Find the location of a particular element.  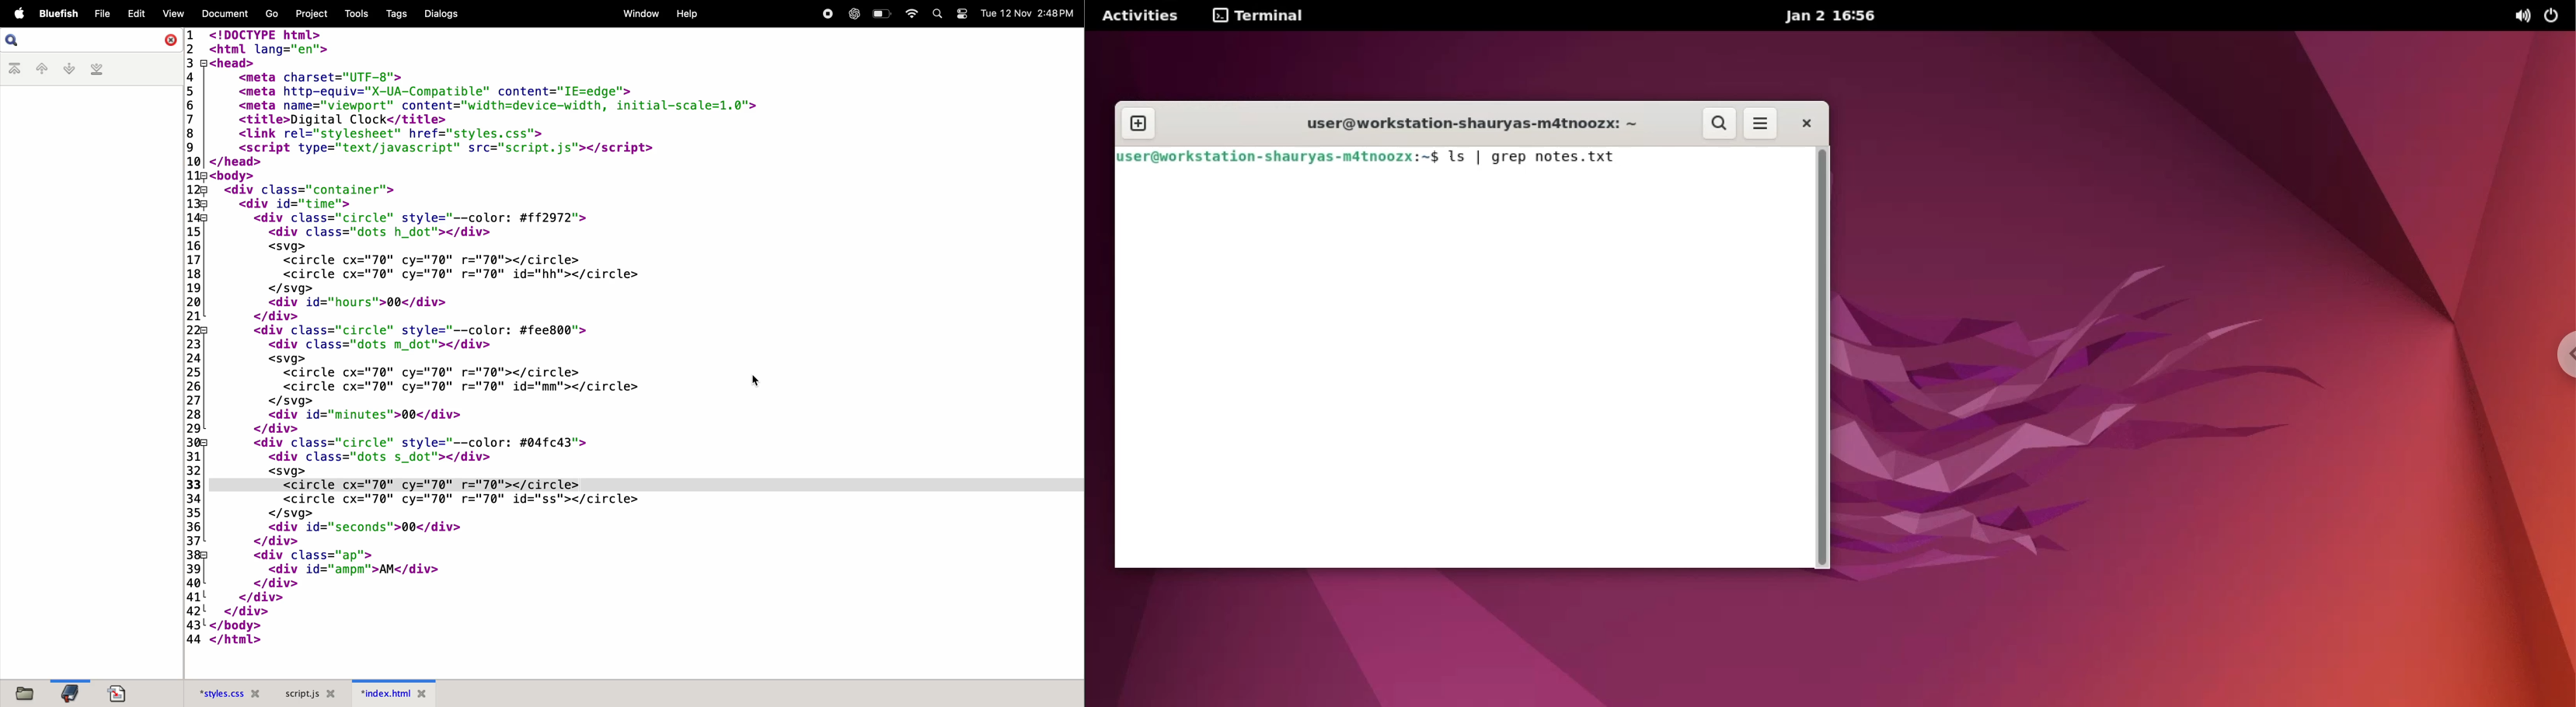

edit is located at coordinates (136, 13).